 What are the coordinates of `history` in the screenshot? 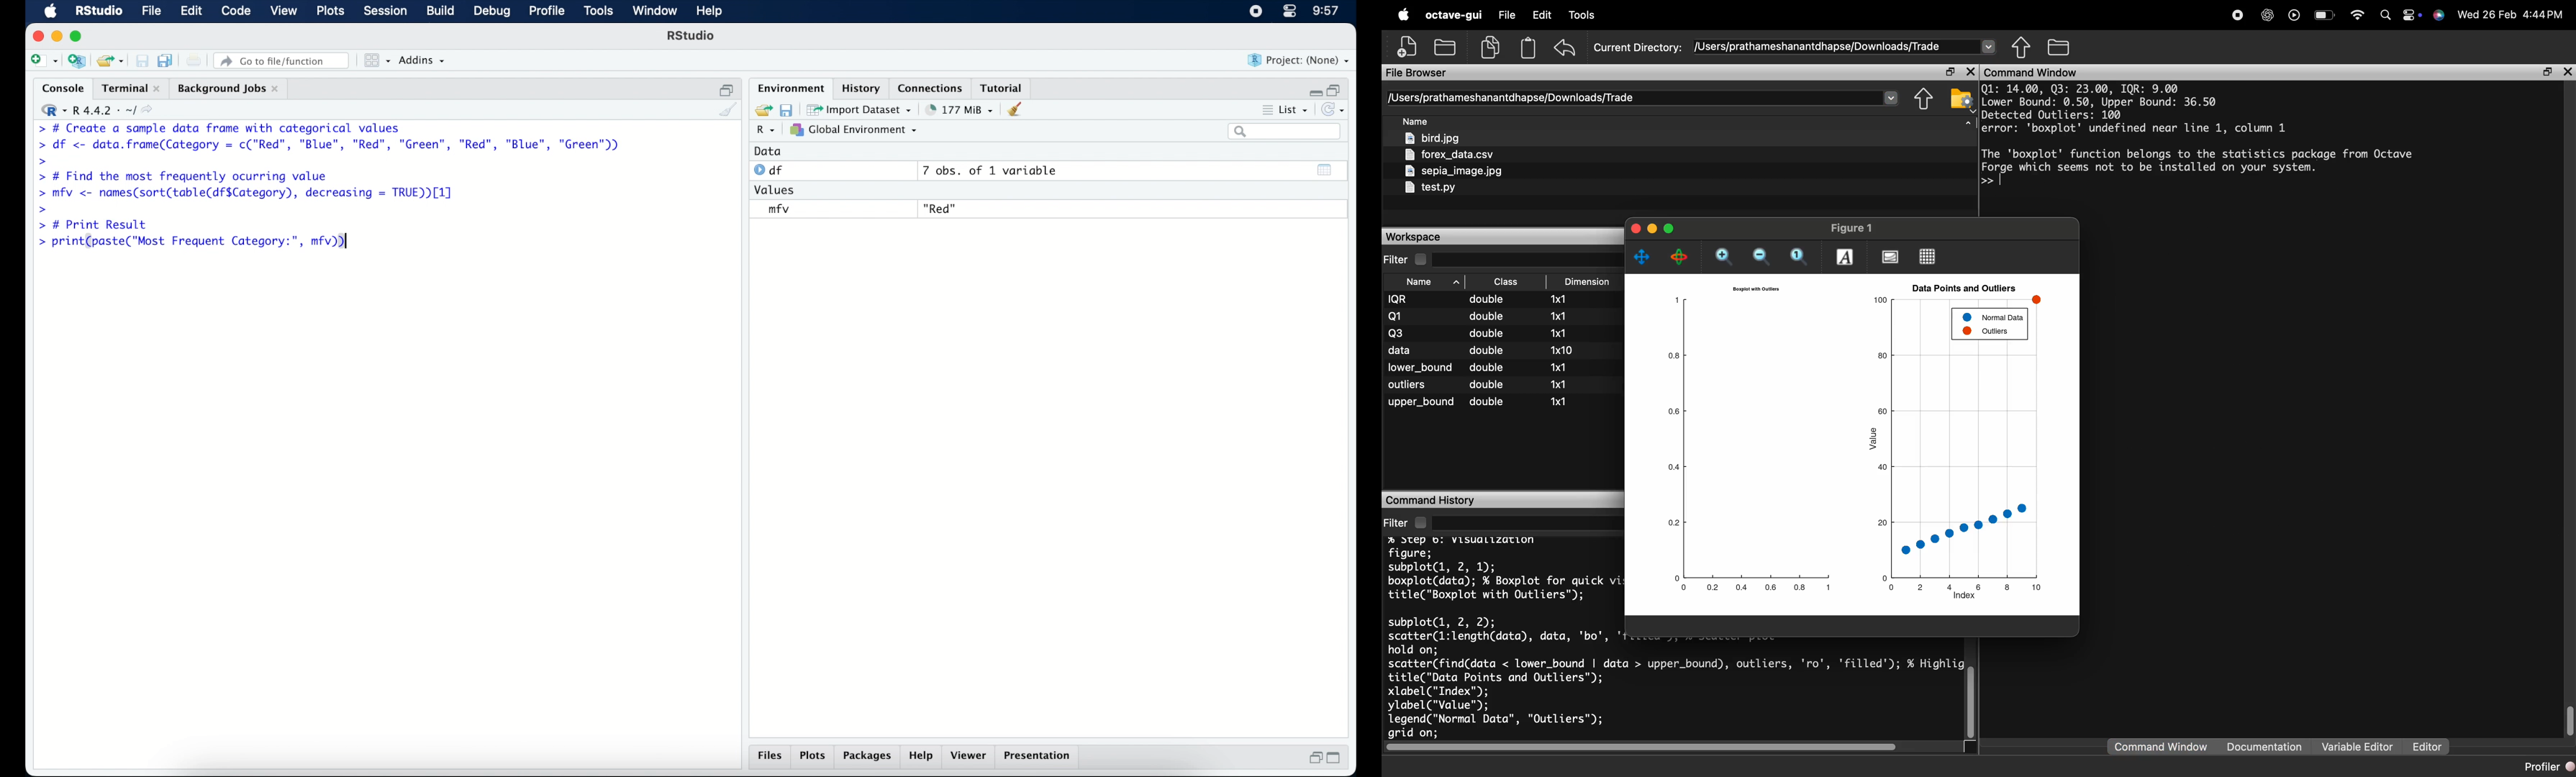 It's located at (863, 88).